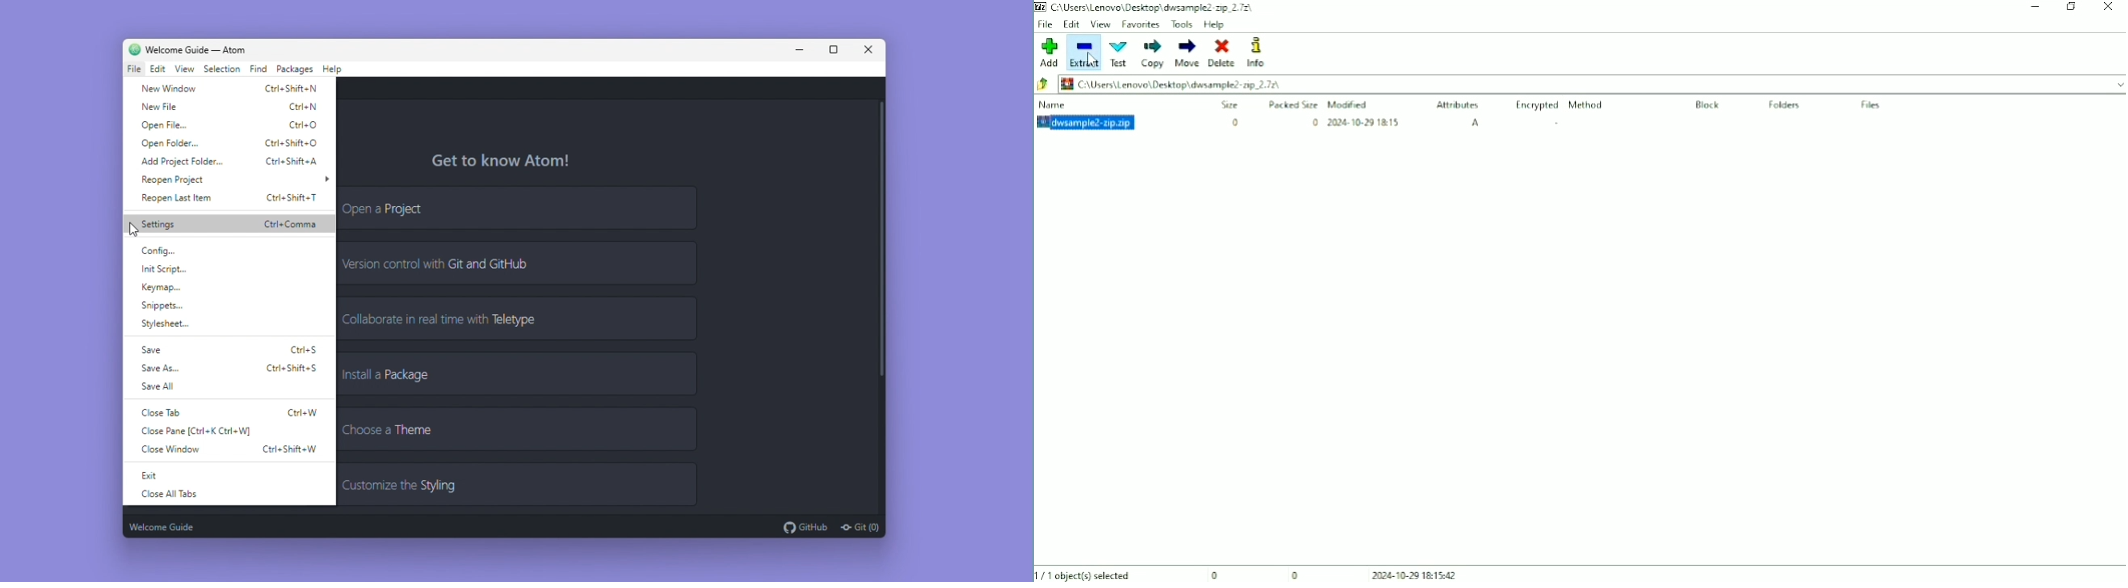  Describe the element at coordinates (520, 321) in the screenshot. I see `Collaborate in real time with tele type` at that location.